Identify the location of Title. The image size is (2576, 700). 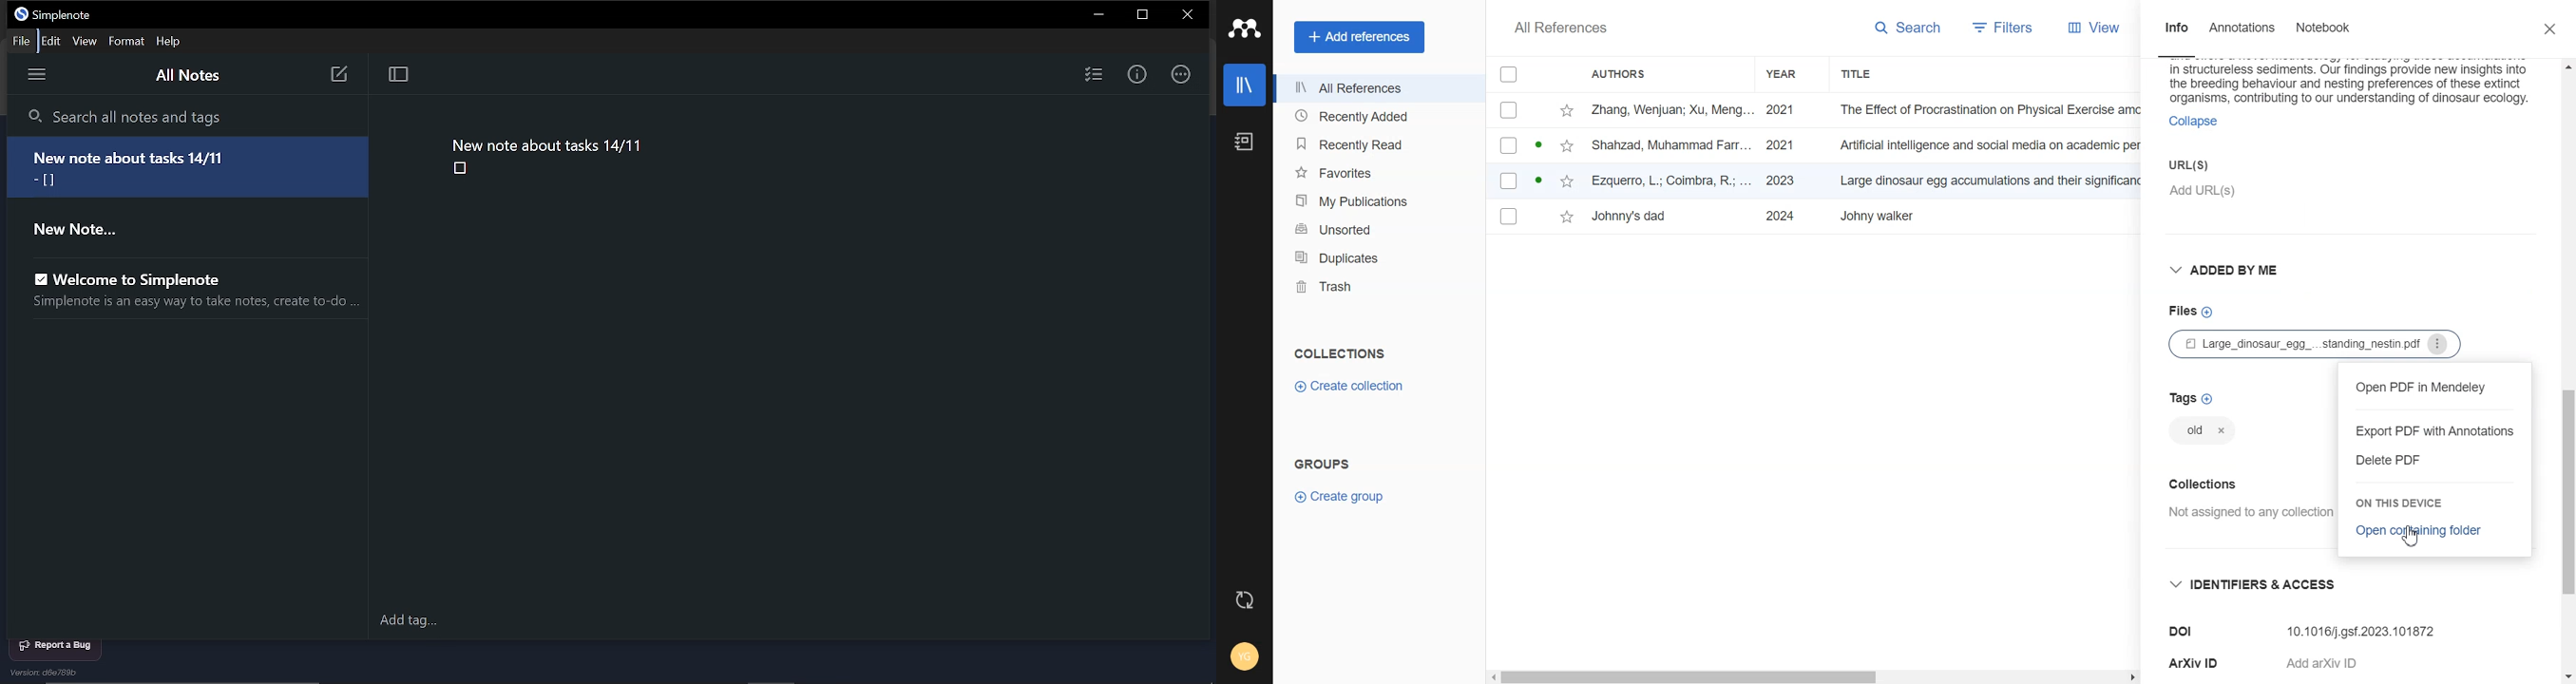
(1978, 110).